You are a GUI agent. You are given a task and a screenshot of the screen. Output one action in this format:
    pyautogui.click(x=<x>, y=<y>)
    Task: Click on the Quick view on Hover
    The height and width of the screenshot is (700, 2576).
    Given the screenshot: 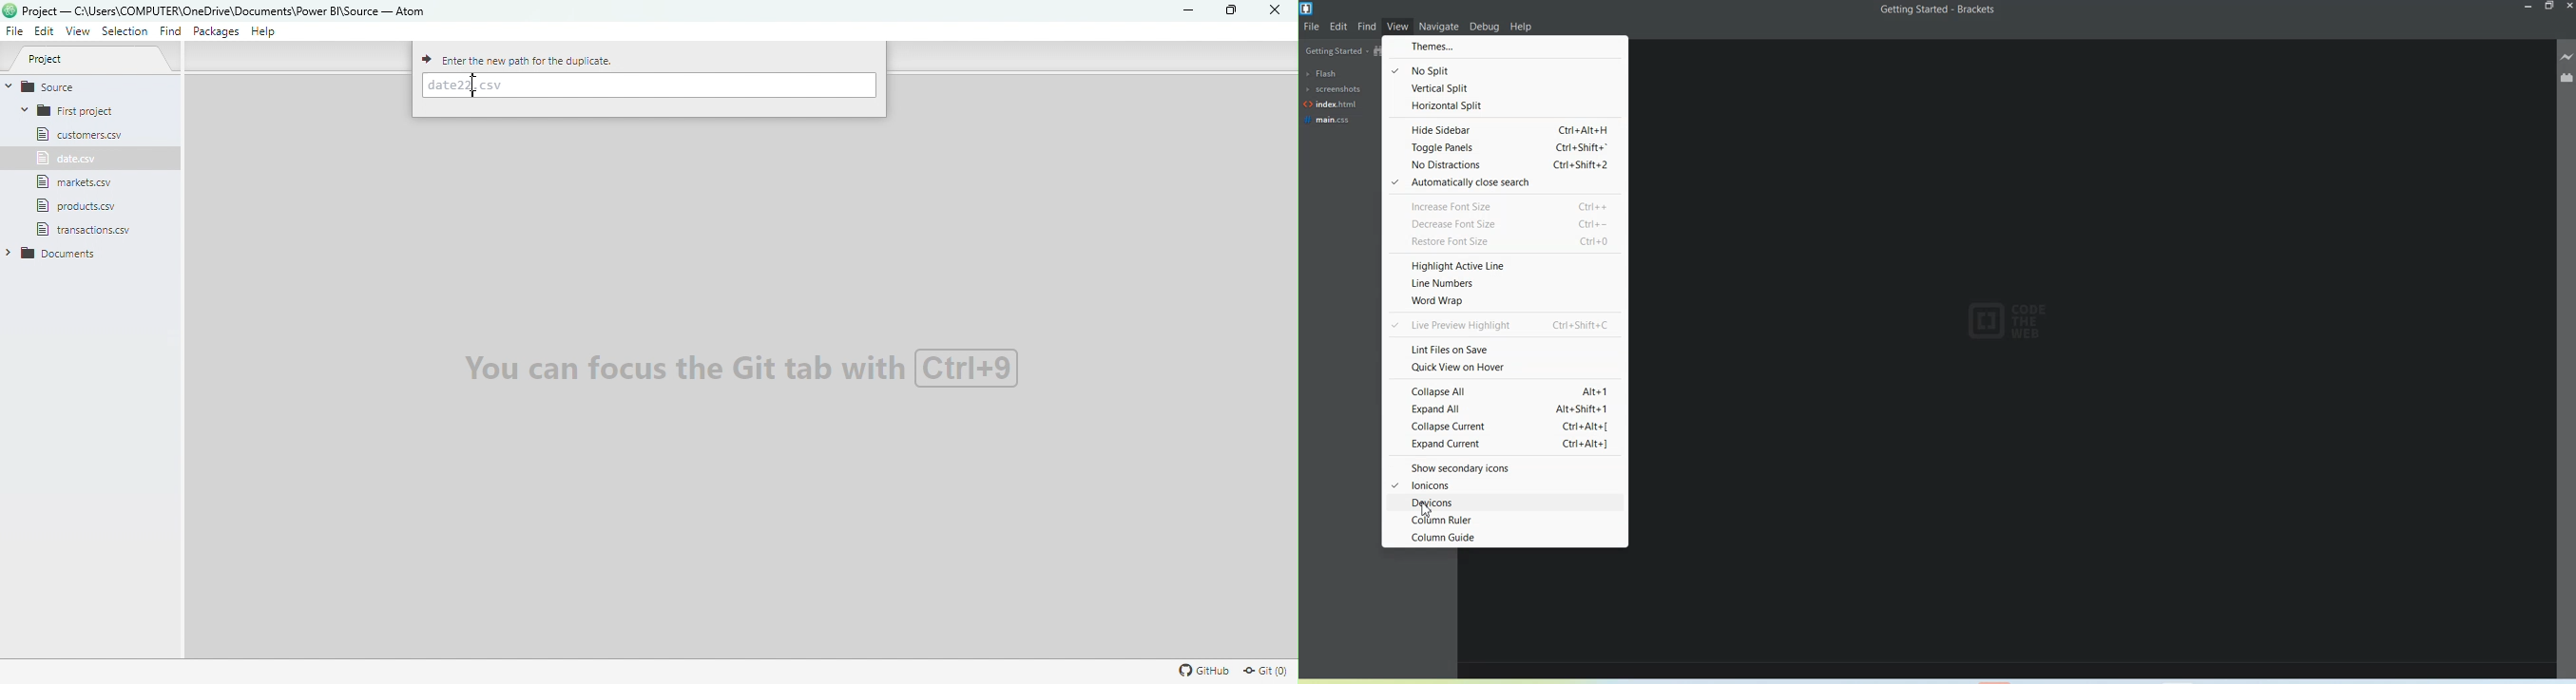 What is the action you would take?
    pyautogui.click(x=1504, y=366)
    